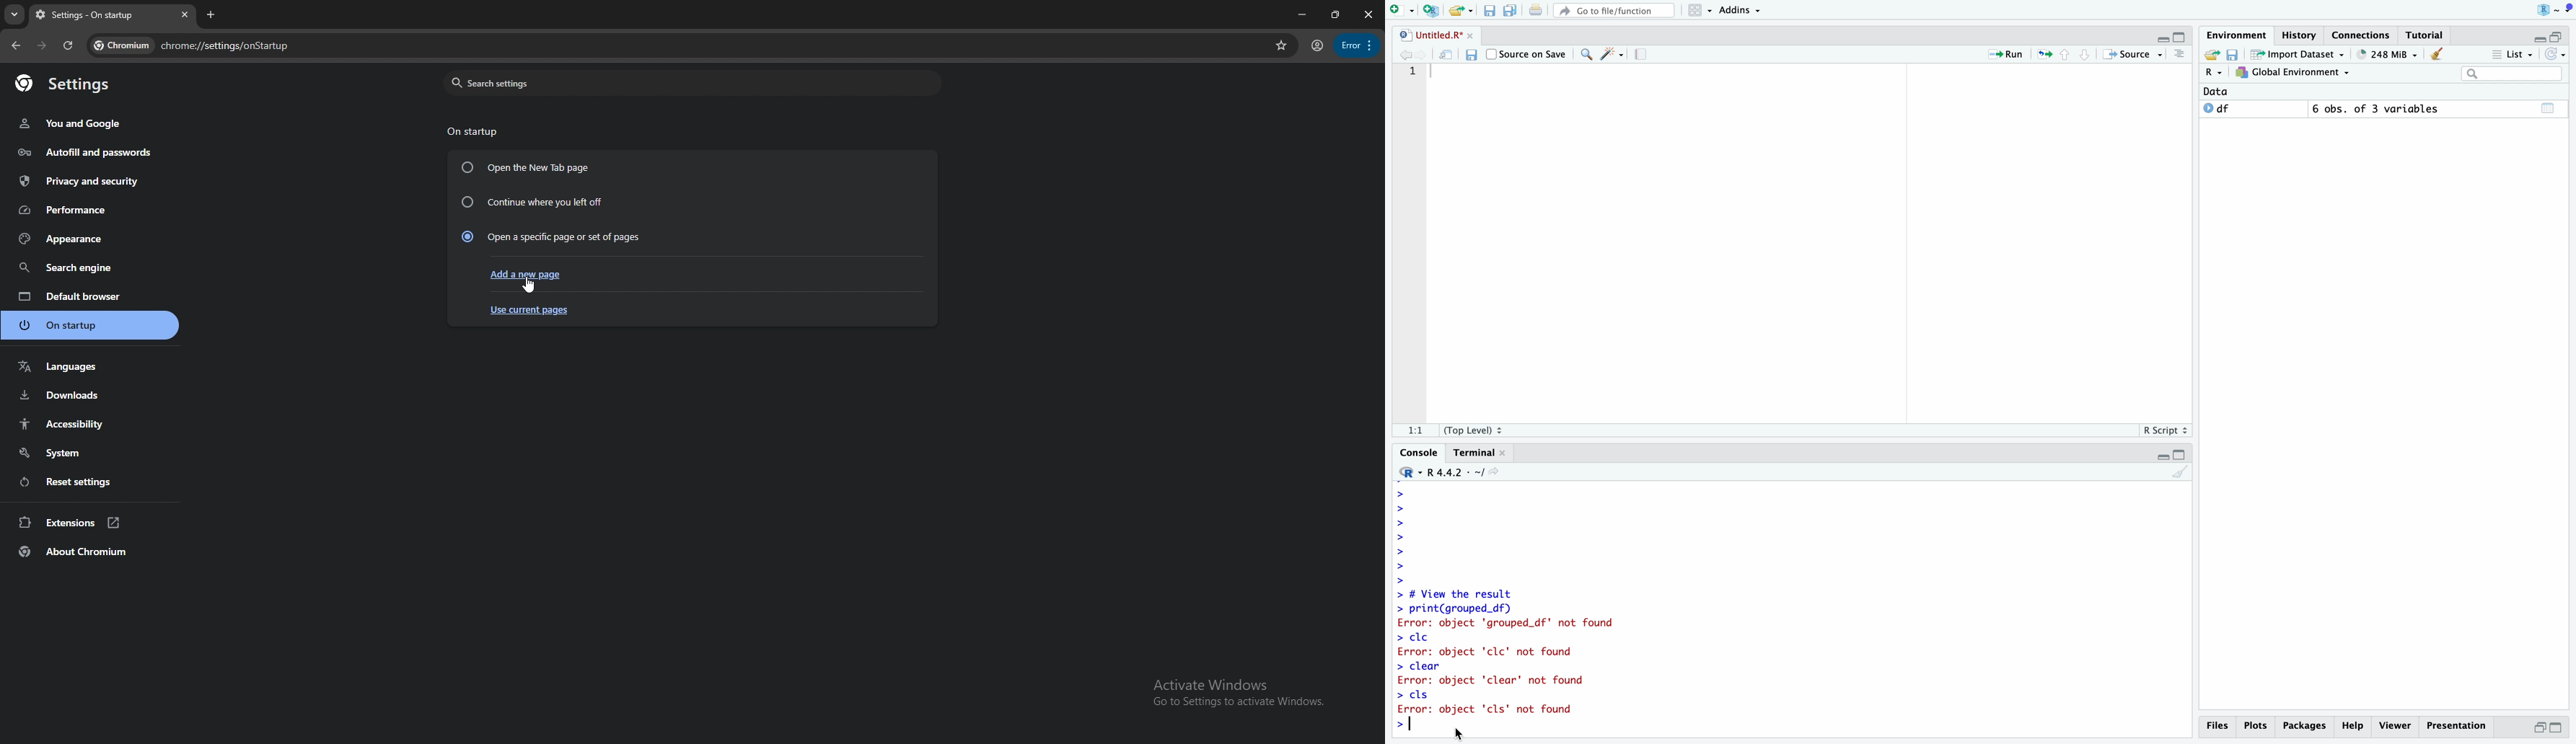 Image resolution: width=2576 pixels, height=756 pixels. Describe the element at coordinates (2223, 91) in the screenshot. I see `Data` at that location.